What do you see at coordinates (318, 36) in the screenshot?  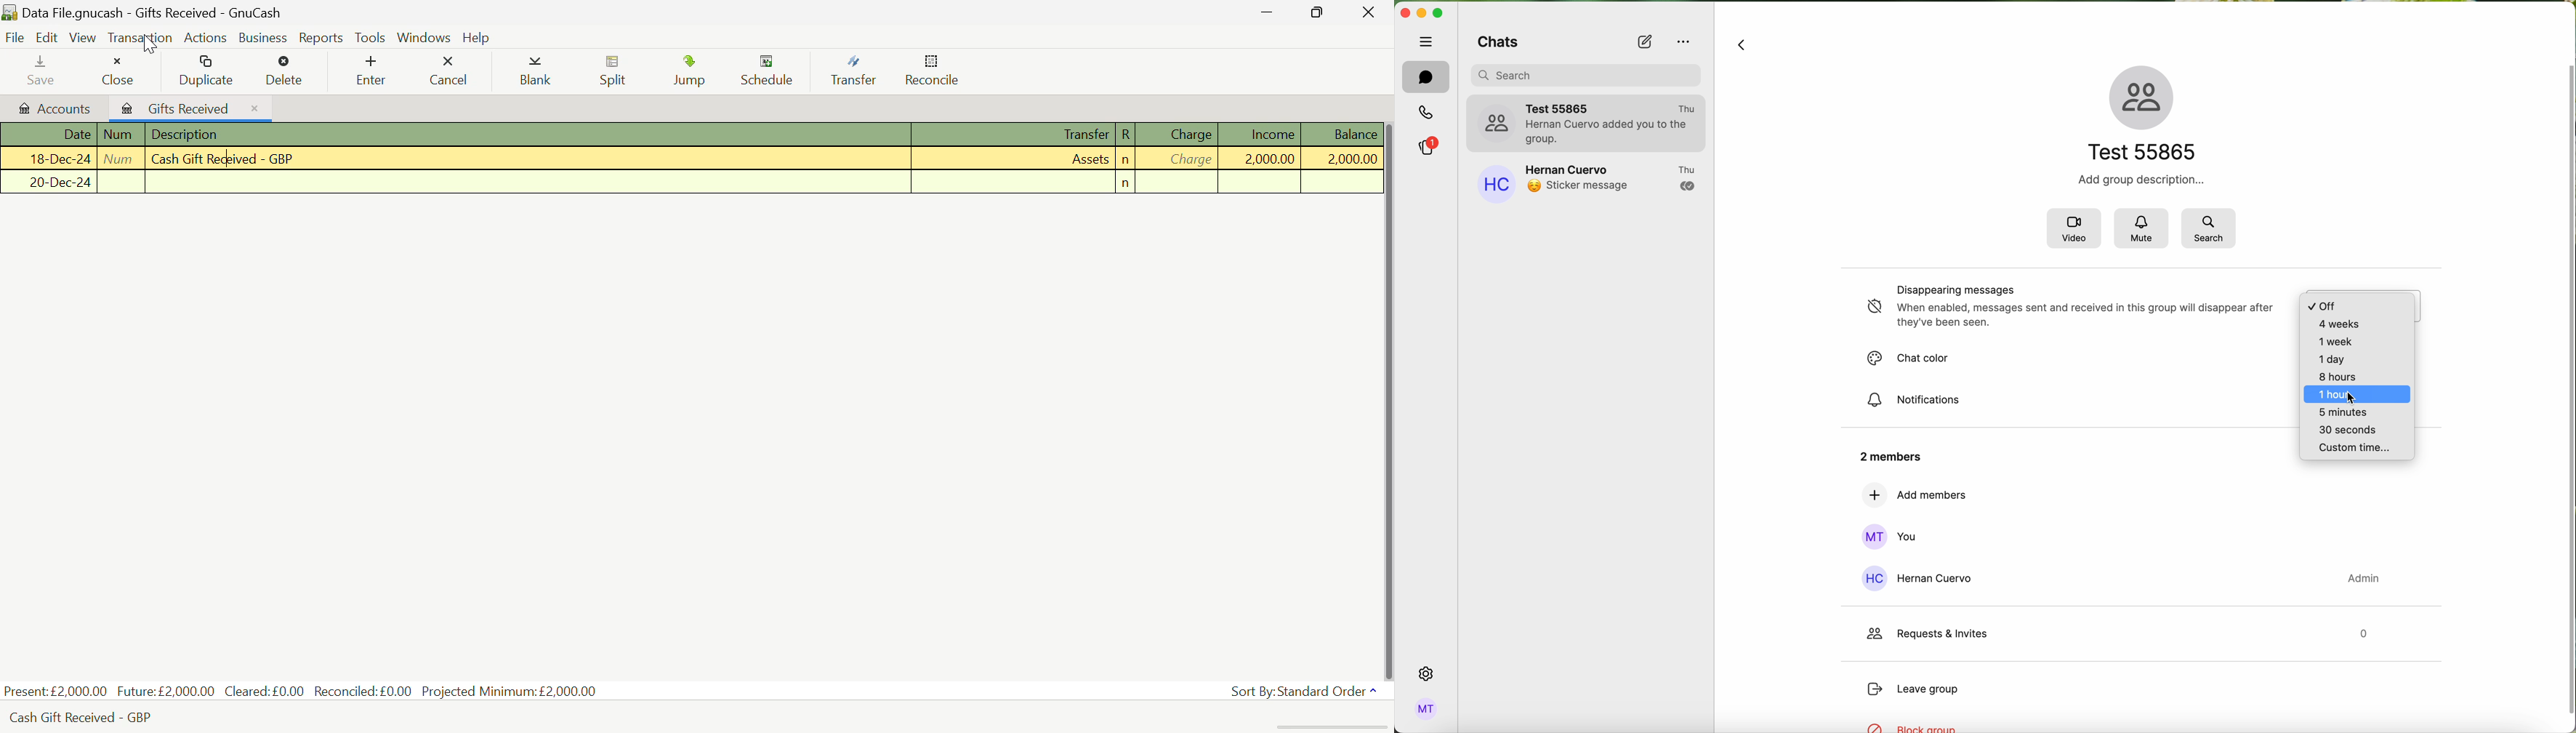 I see `Reports` at bounding box center [318, 36].